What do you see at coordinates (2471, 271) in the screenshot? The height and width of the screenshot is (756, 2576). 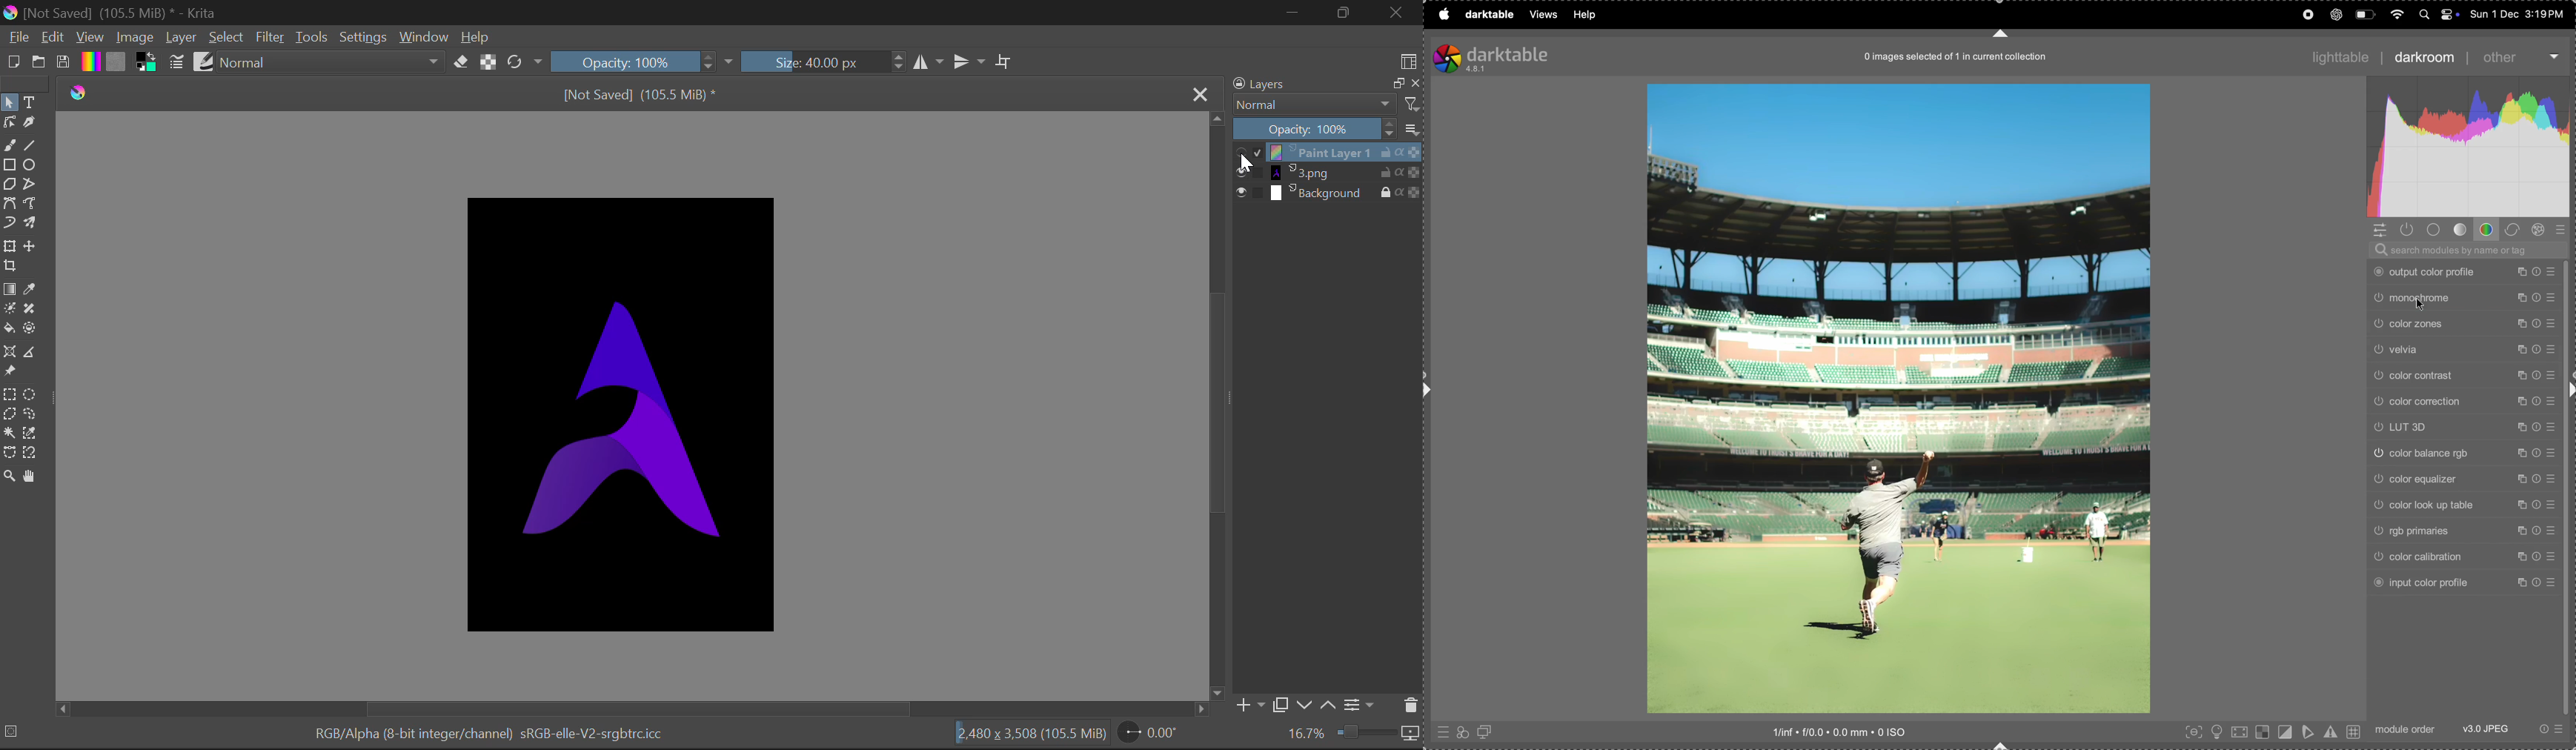 I see `output color profile` at bounding box center [2471, 271].